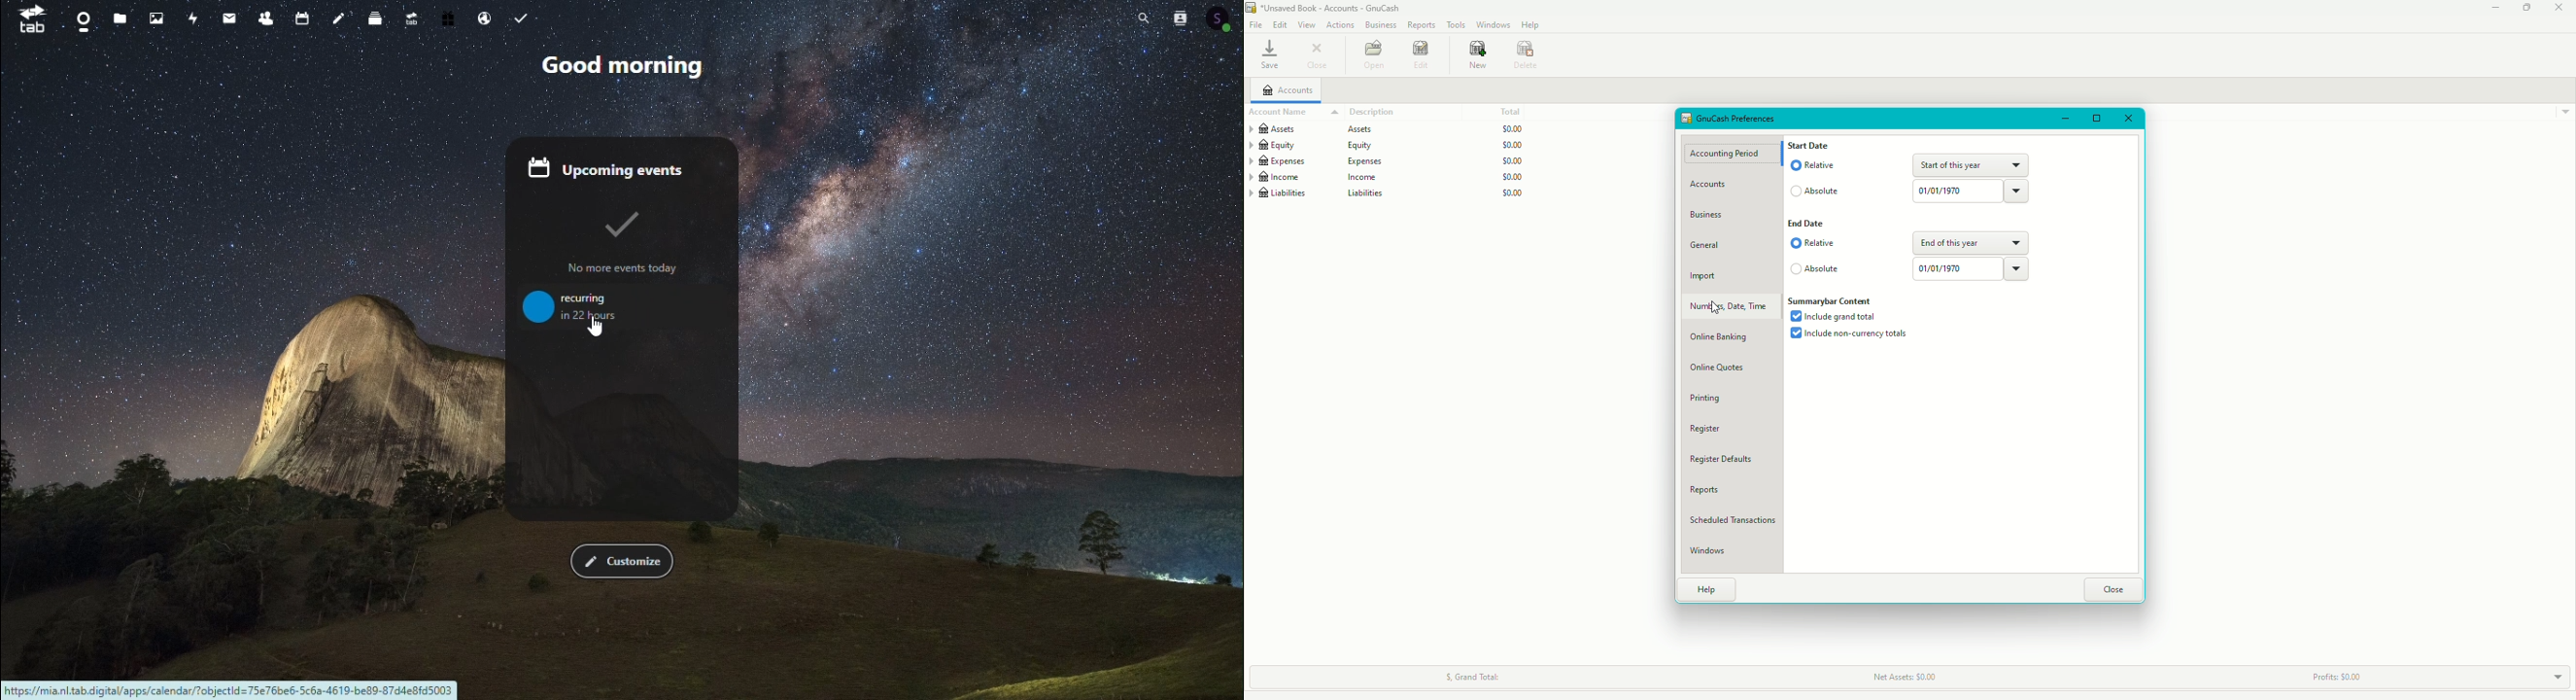 The height and width of the screenshot is (700, 2576). Describe the element at coordinates (1711, 245) in the screenshot. I see `General` at that location.